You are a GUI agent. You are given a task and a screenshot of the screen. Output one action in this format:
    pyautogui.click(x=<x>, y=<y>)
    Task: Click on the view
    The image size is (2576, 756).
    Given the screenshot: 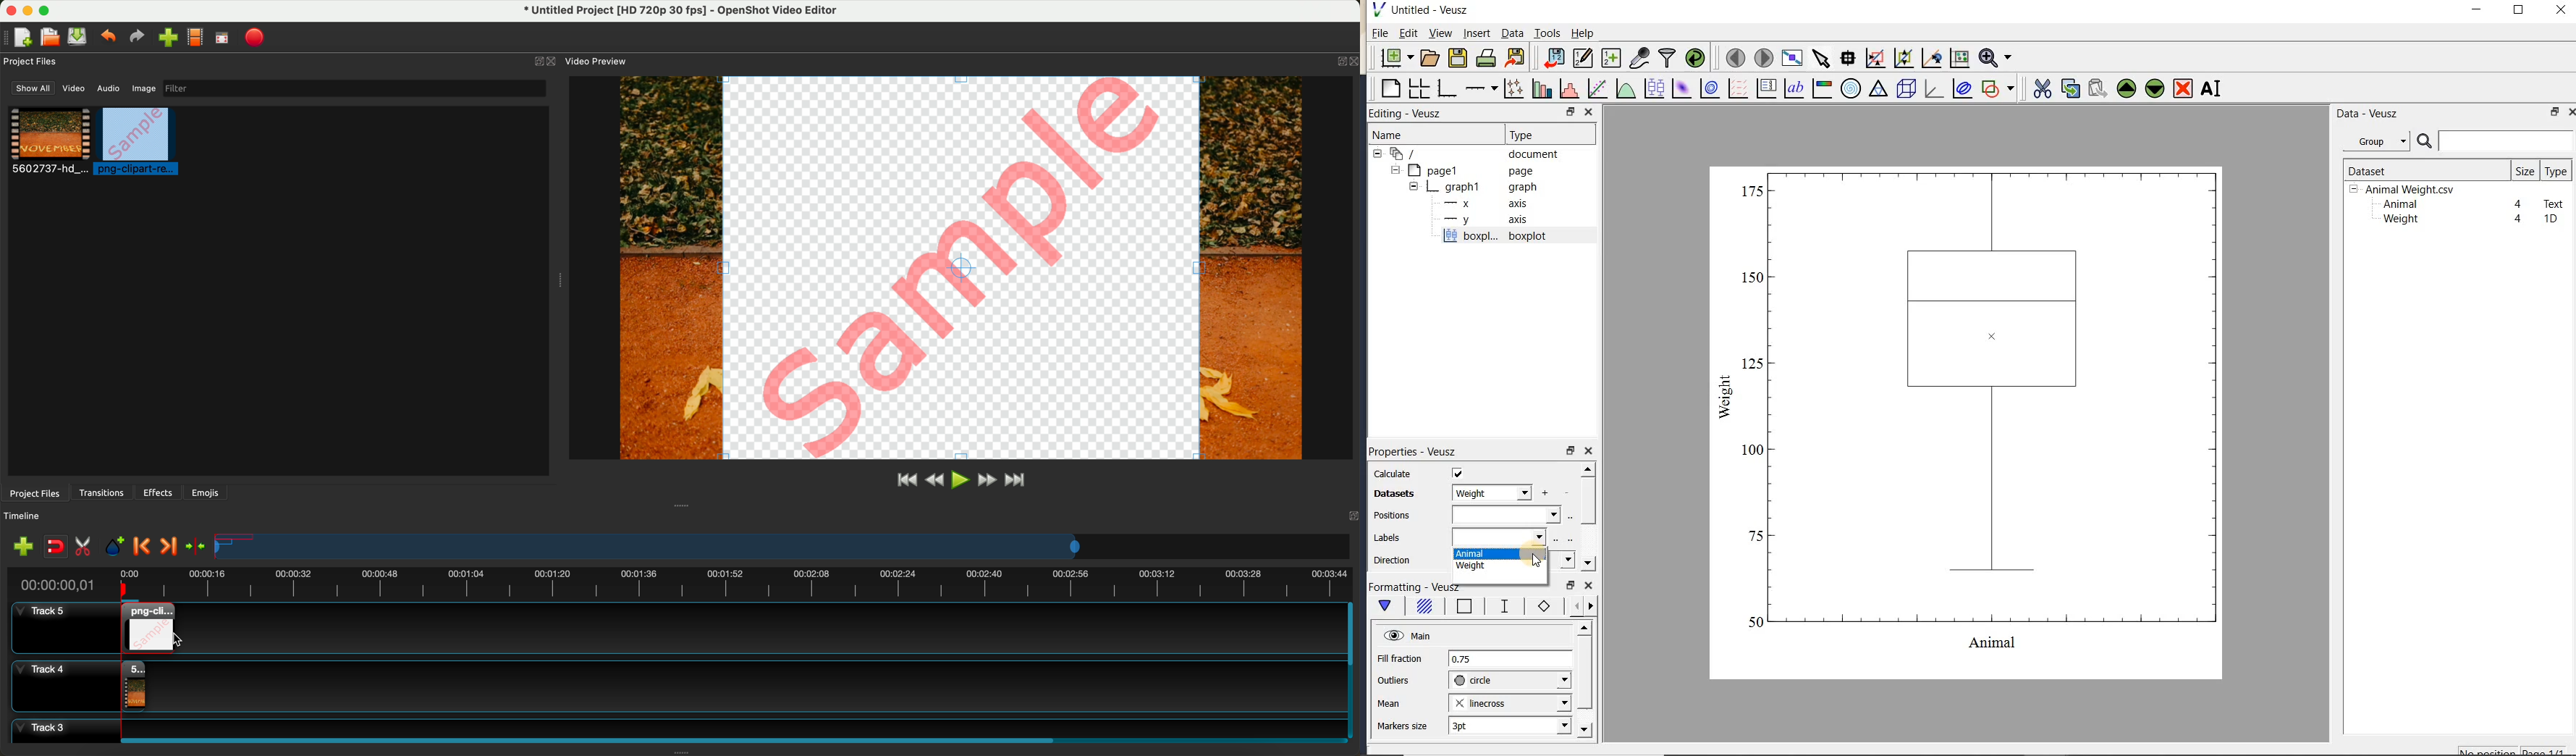 What is the action you would take?
    pyautogui.click(x=1439, y=35)
    